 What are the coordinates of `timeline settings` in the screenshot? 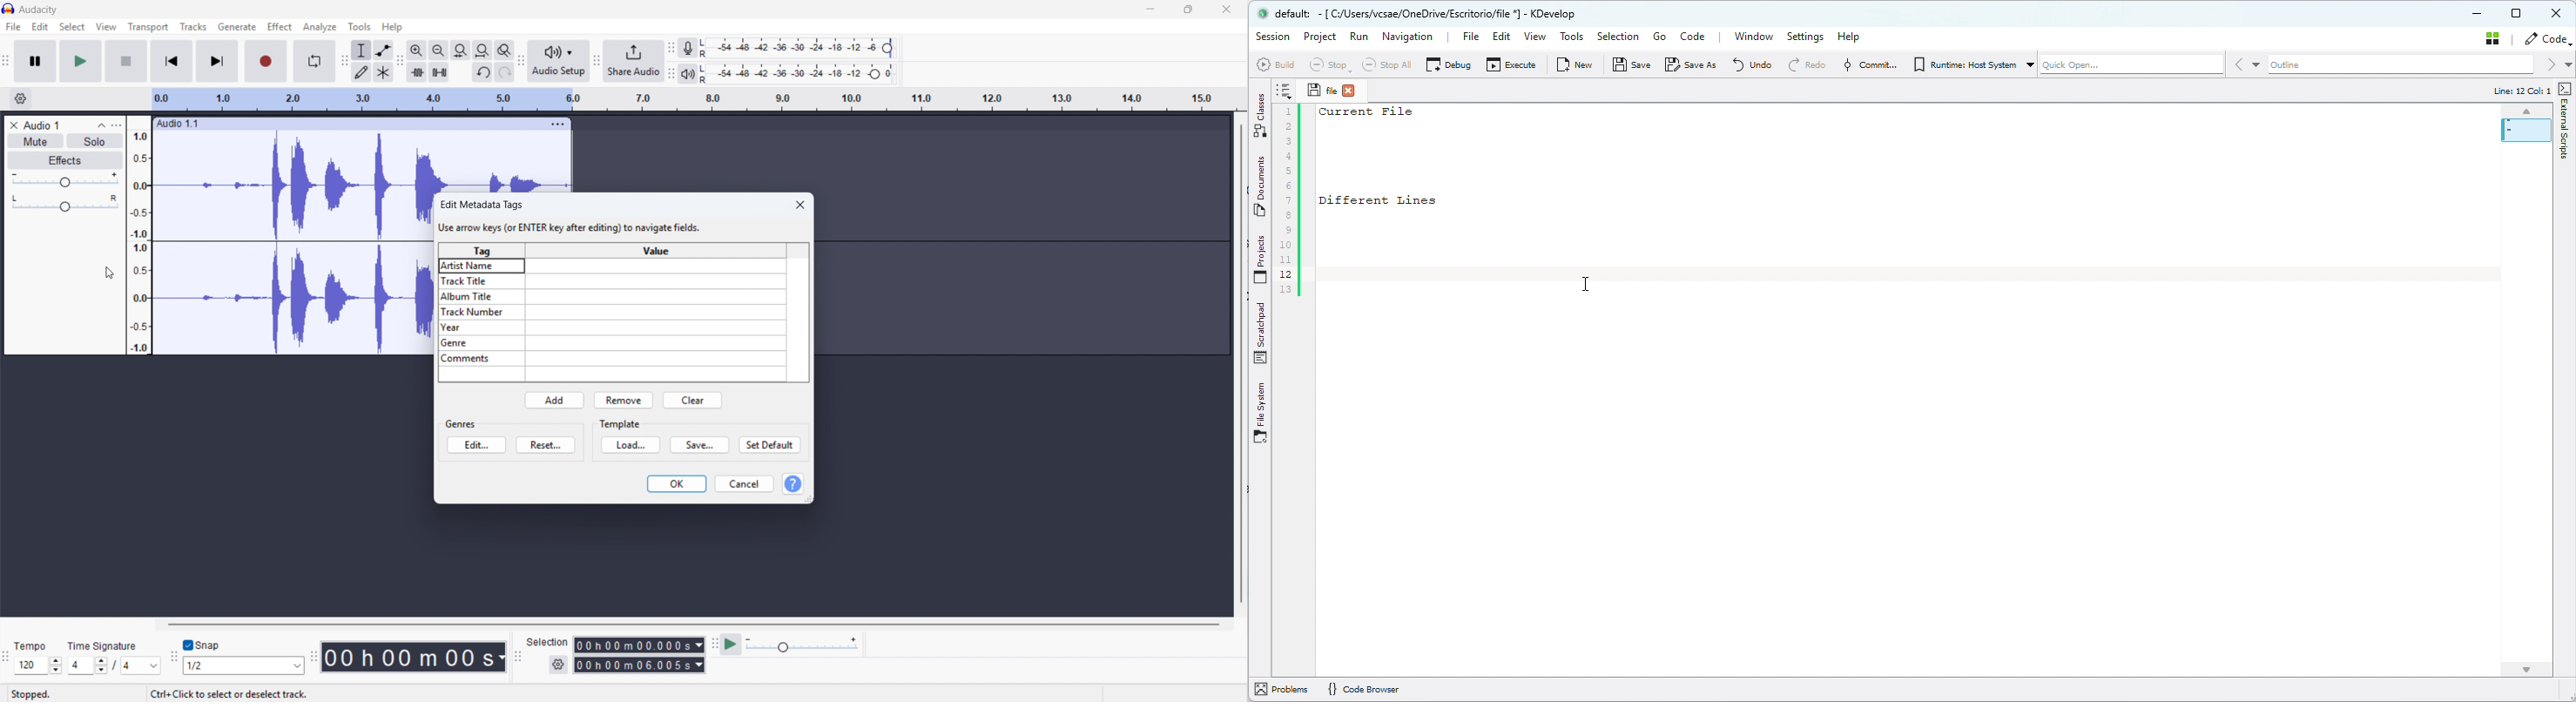 It's located at (20, 99).